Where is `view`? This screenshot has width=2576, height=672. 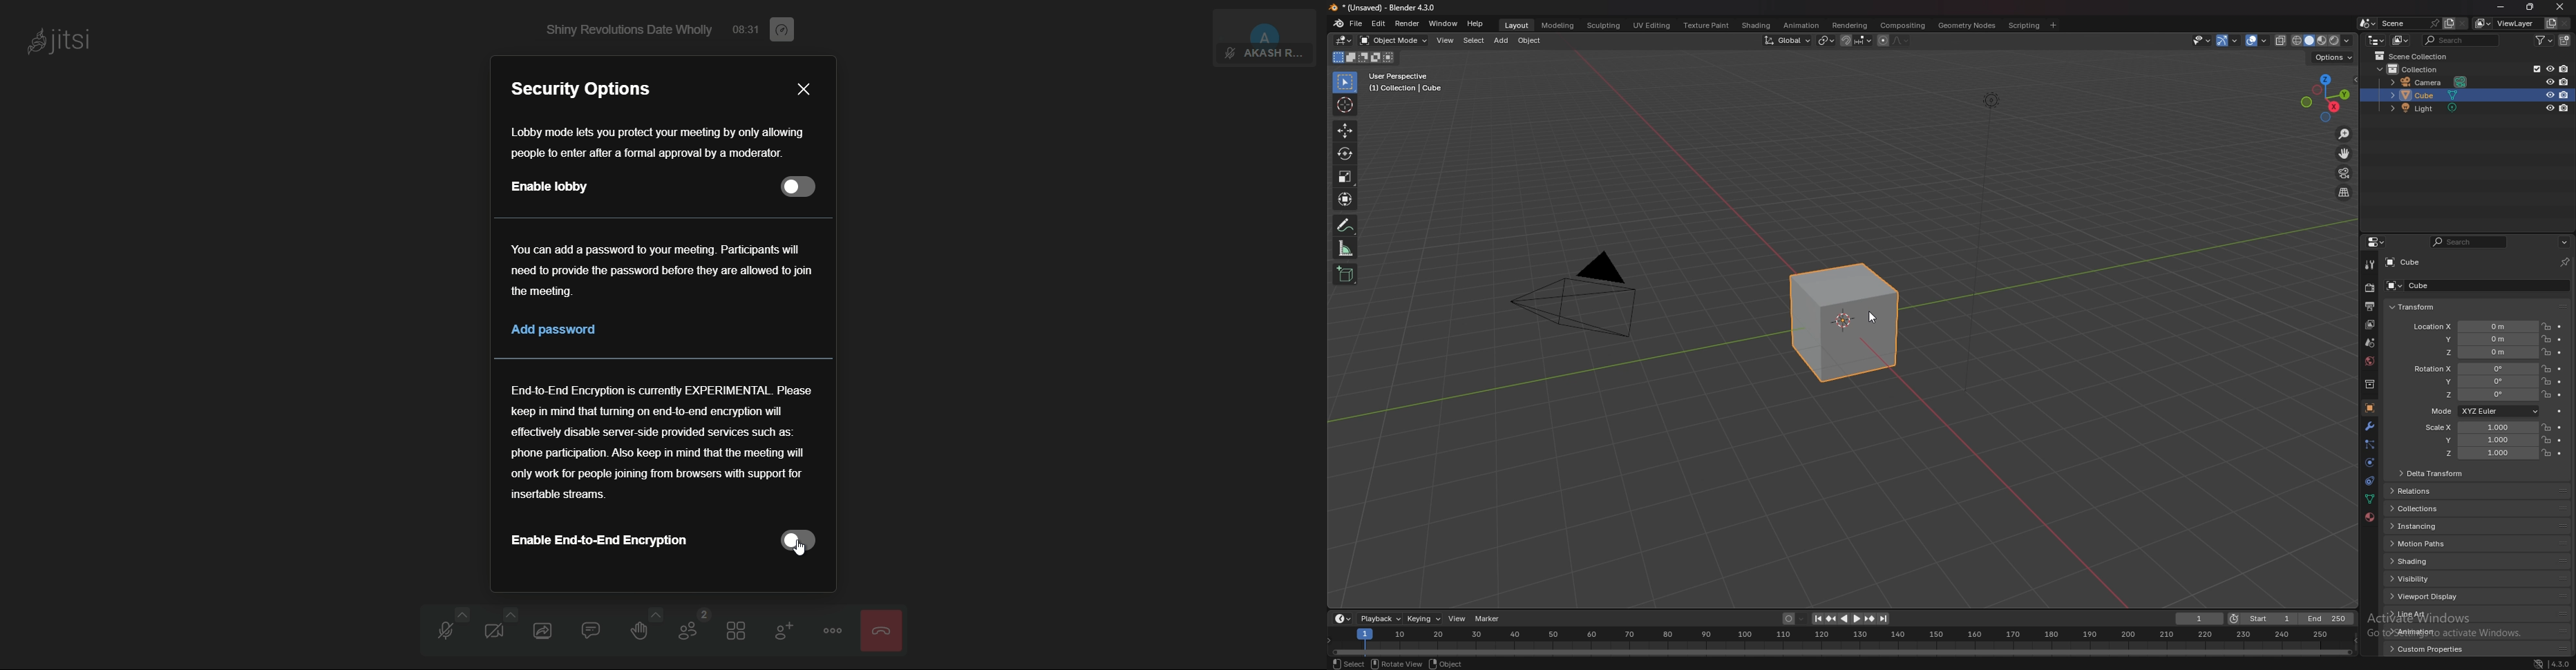
view is located at coordinates (1446, 40).